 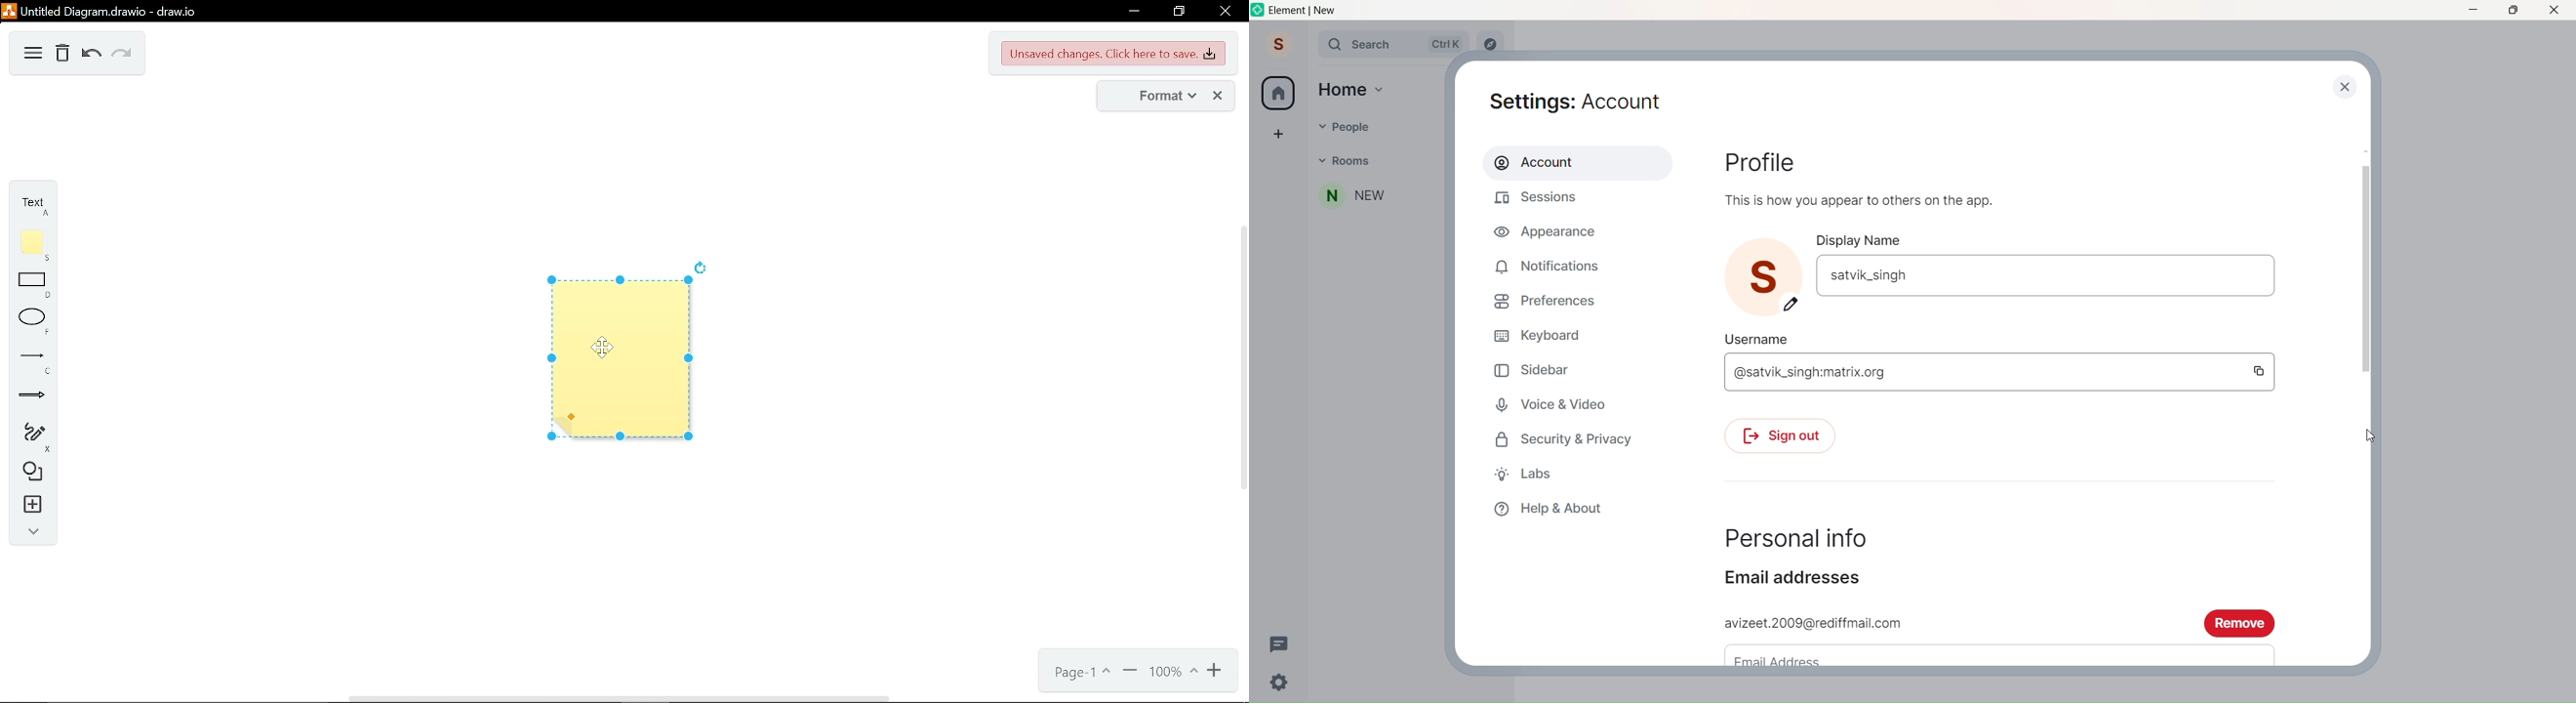 I want to click on cursor, so click(x=601, y=347).